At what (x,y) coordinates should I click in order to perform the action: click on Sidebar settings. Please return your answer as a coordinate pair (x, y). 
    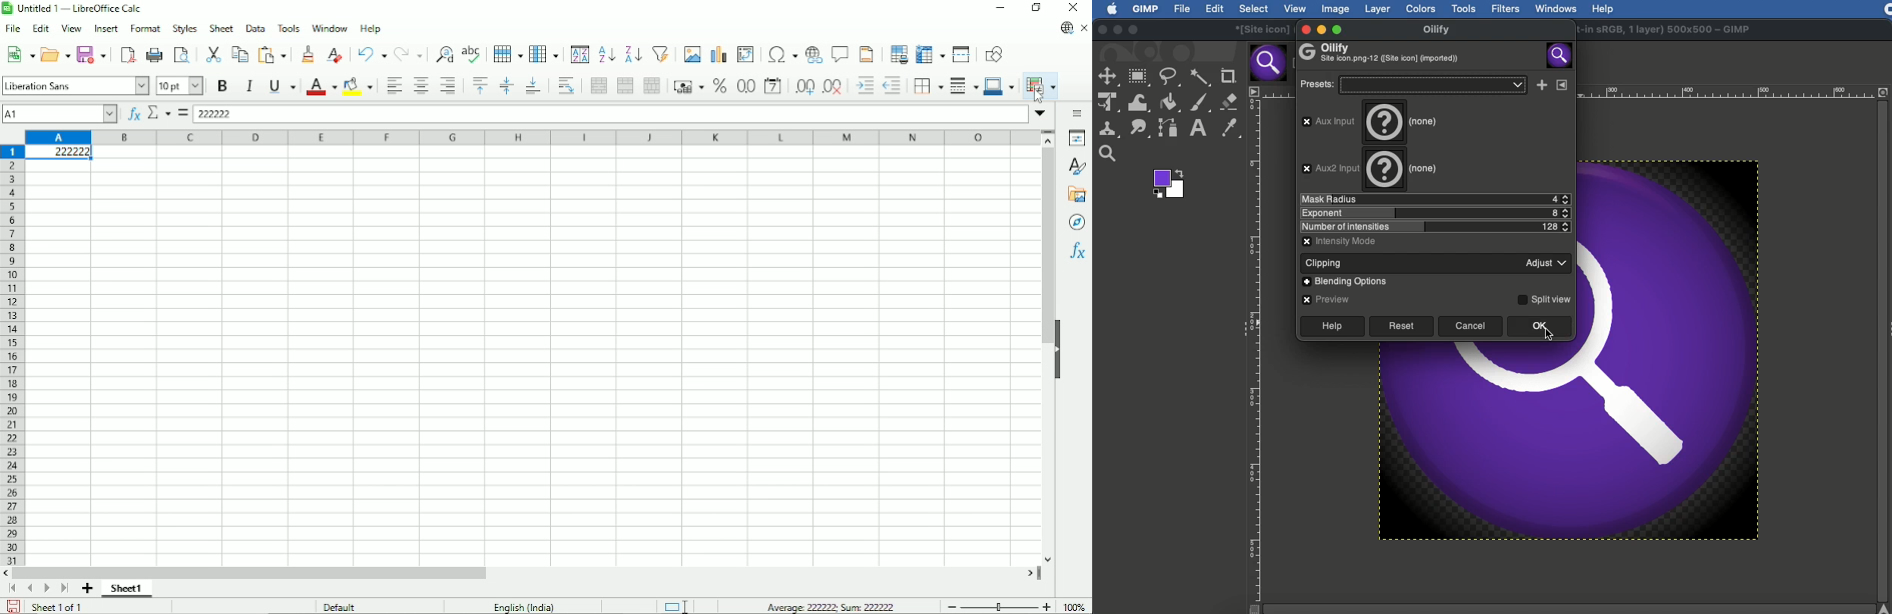
    Looking at the image, I should click on (1078, 112).